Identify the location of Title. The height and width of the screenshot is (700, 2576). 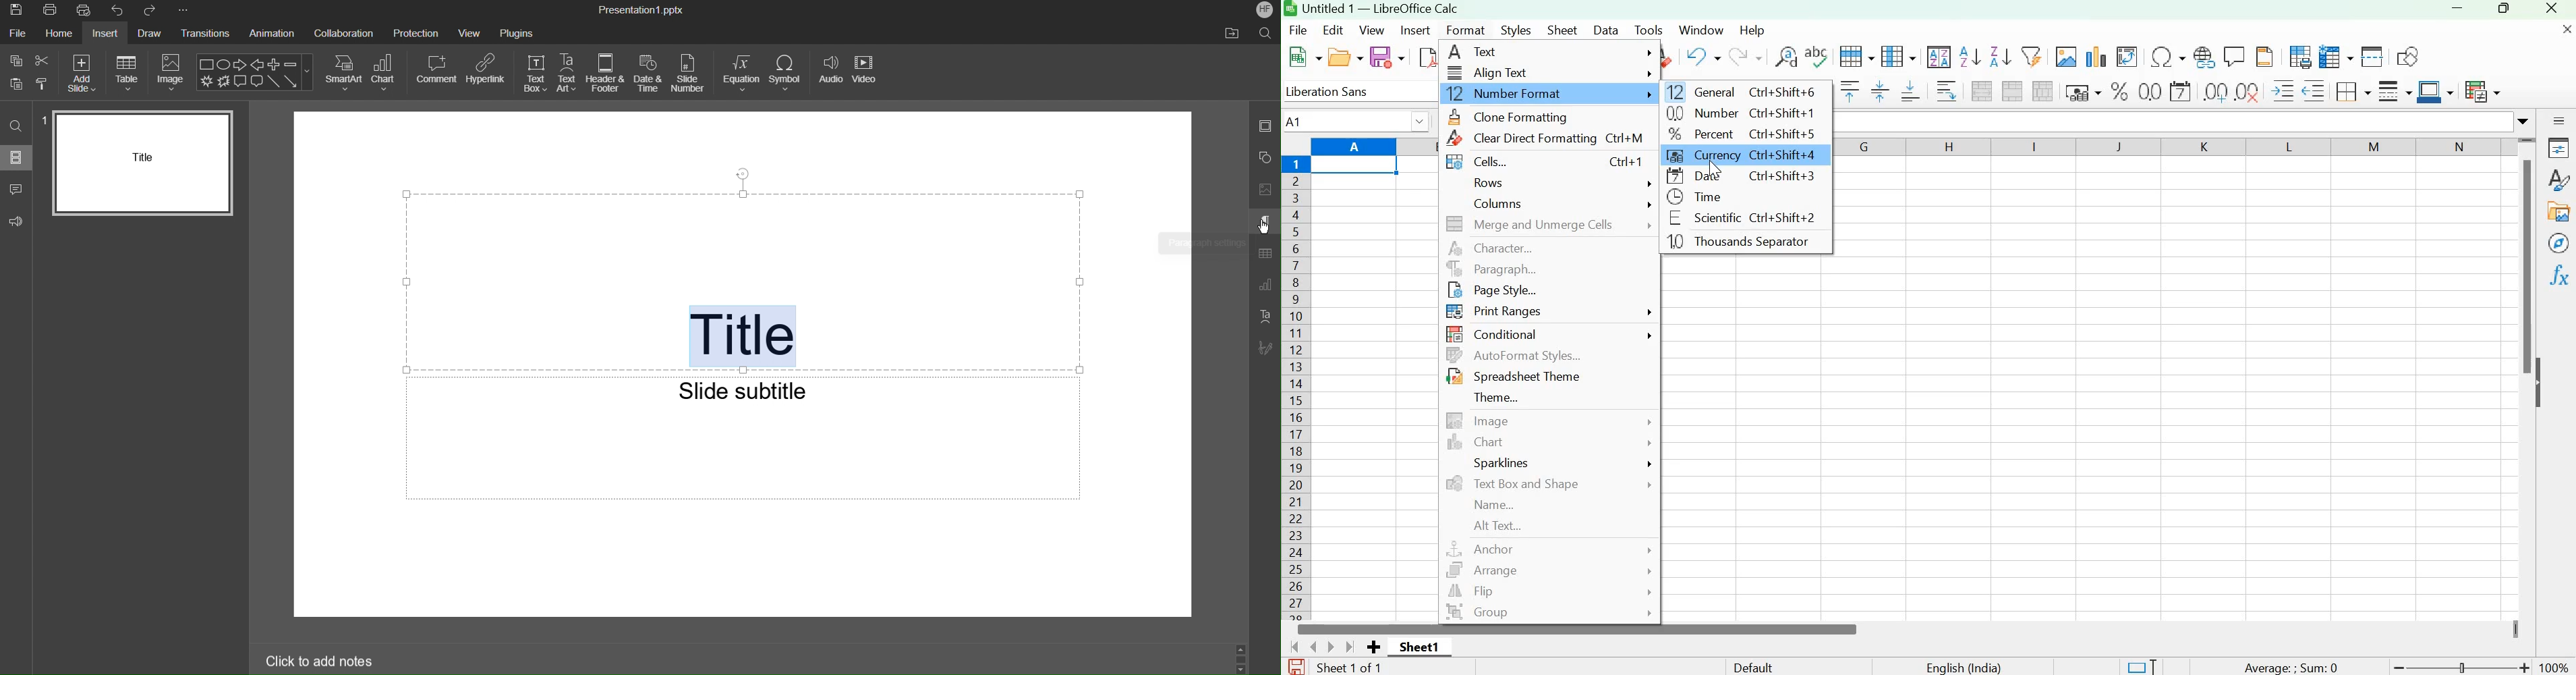
(741, 336).